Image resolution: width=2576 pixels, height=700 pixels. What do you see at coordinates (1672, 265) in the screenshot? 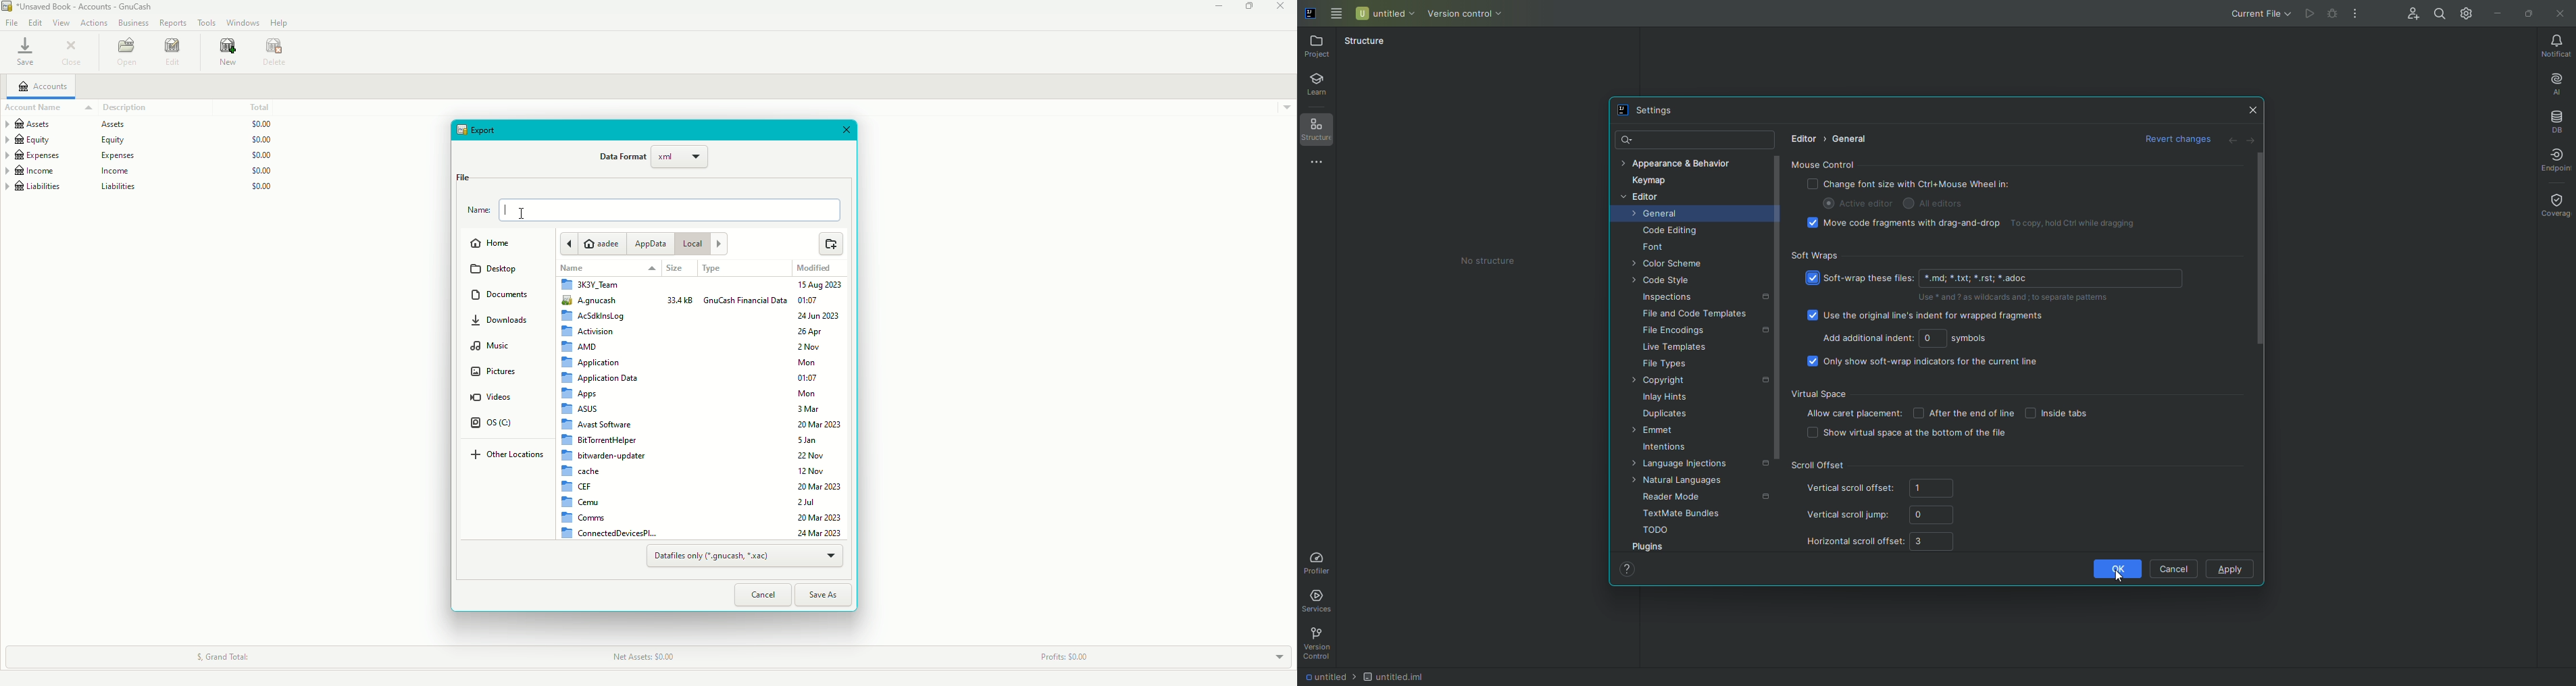
I see `Color Scheme` at bounding box center [1672, 265].